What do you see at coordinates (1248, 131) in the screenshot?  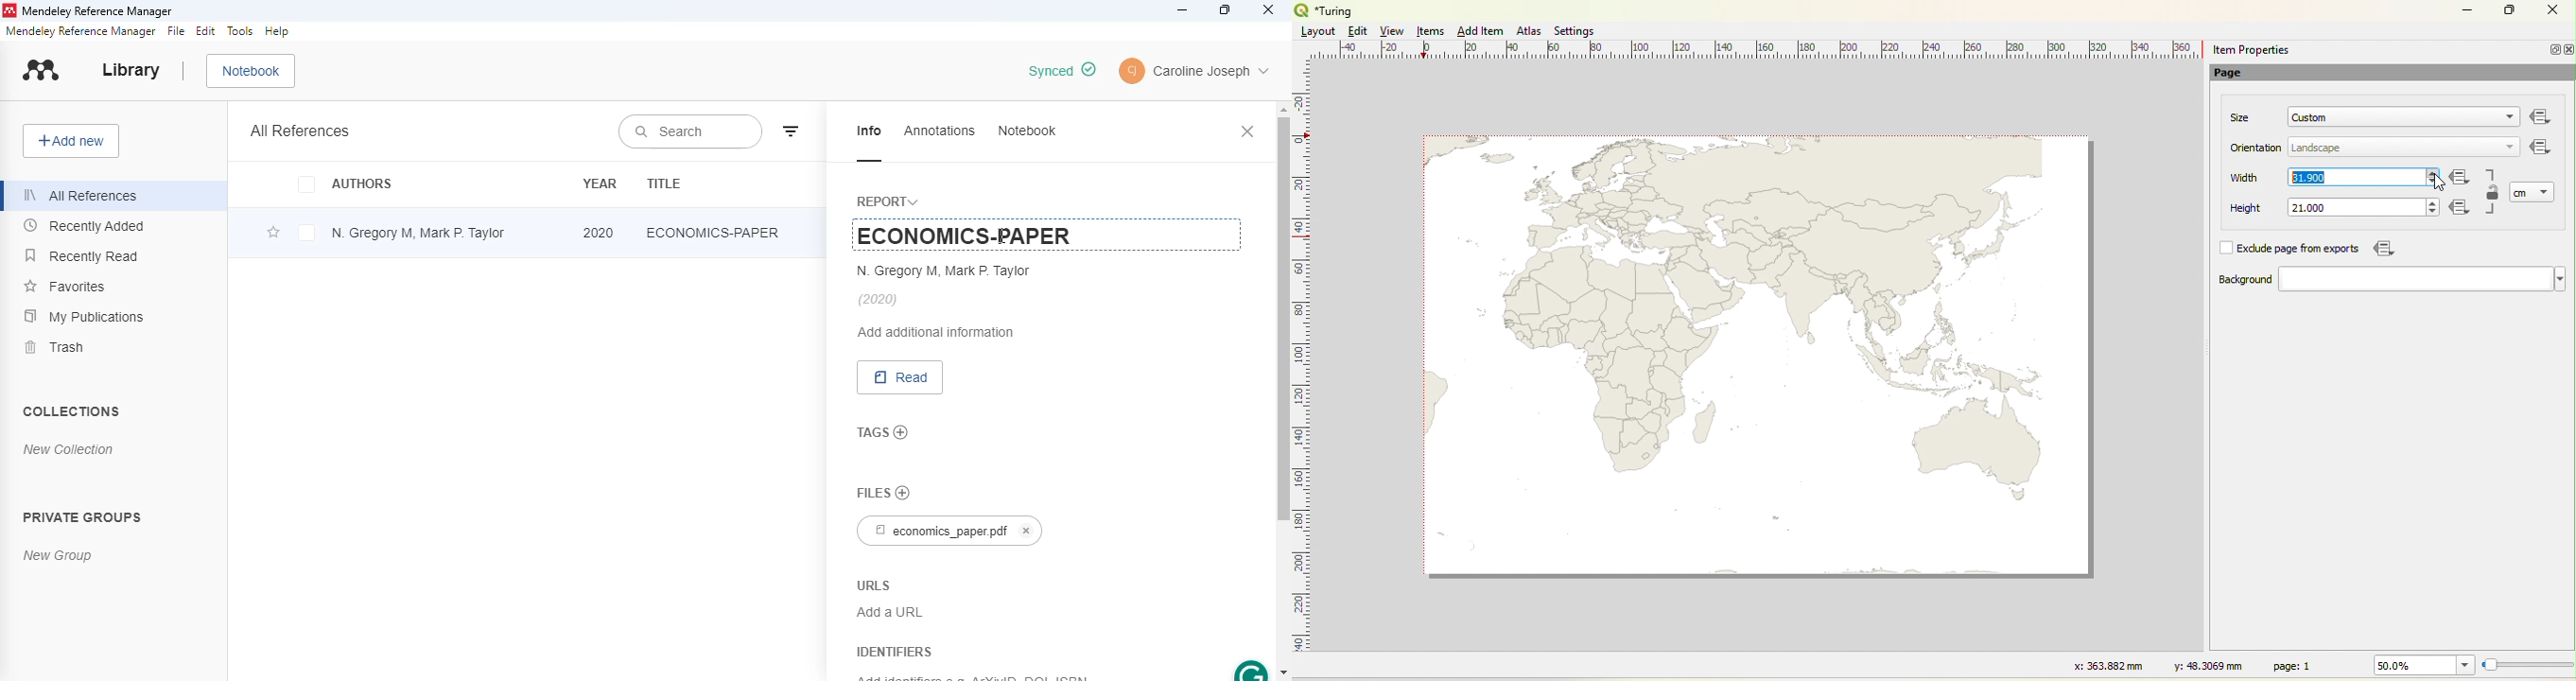 I see `close` at bounding box center [1248, 131].